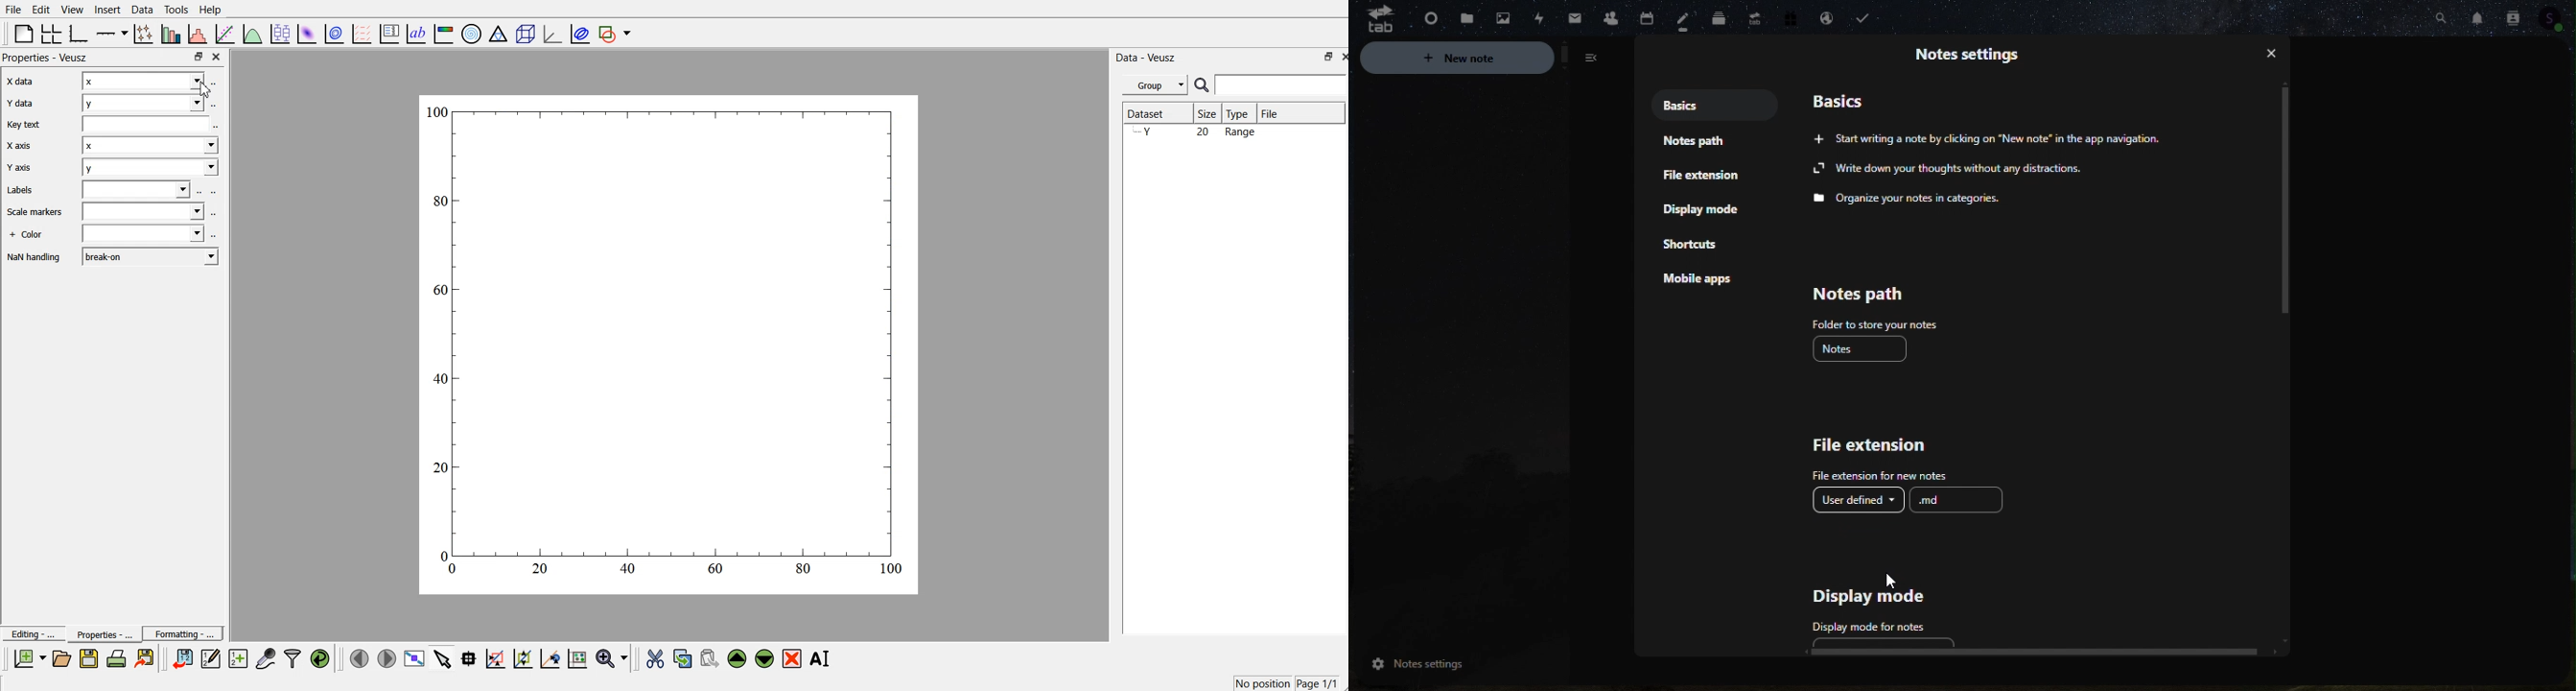 The image size is (2576, 700). What do you see at coordinates (2286, 202) in the screenshot?
I see `vertical scroll bar` at bounding box center [2286, 202].